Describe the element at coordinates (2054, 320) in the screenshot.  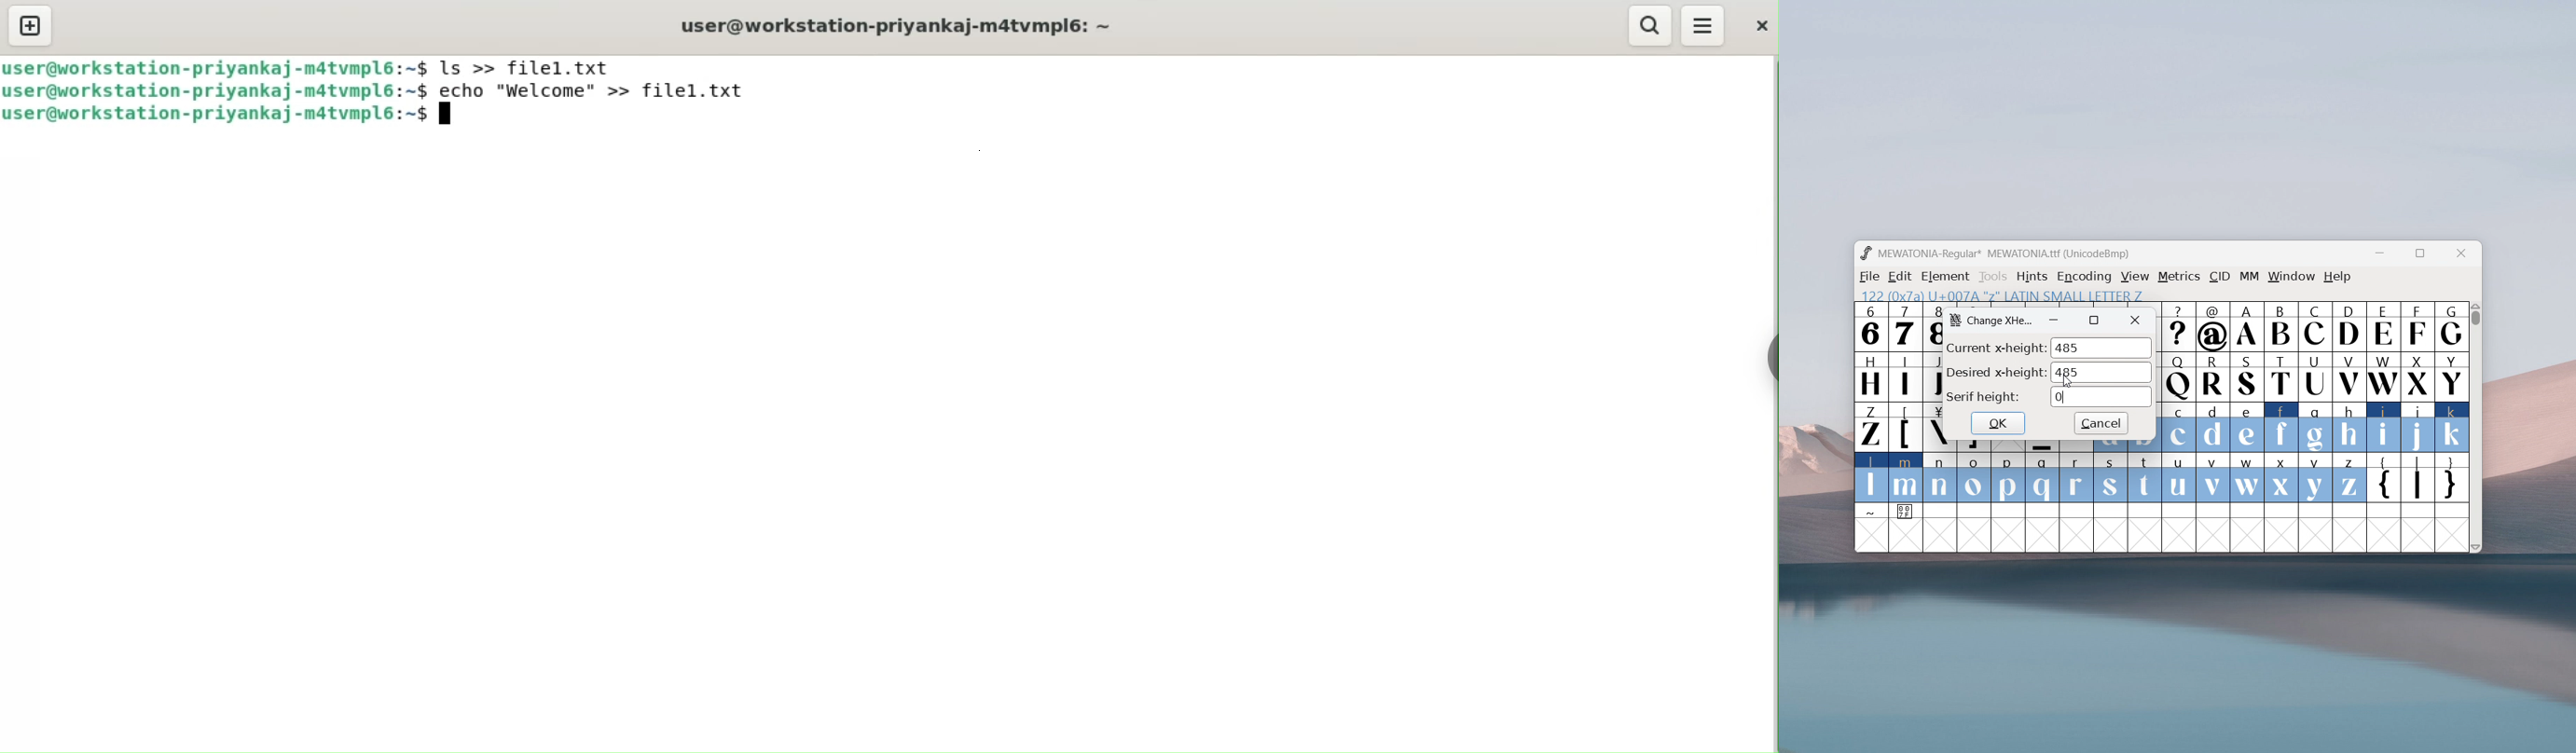
I see `minimize` at that location.